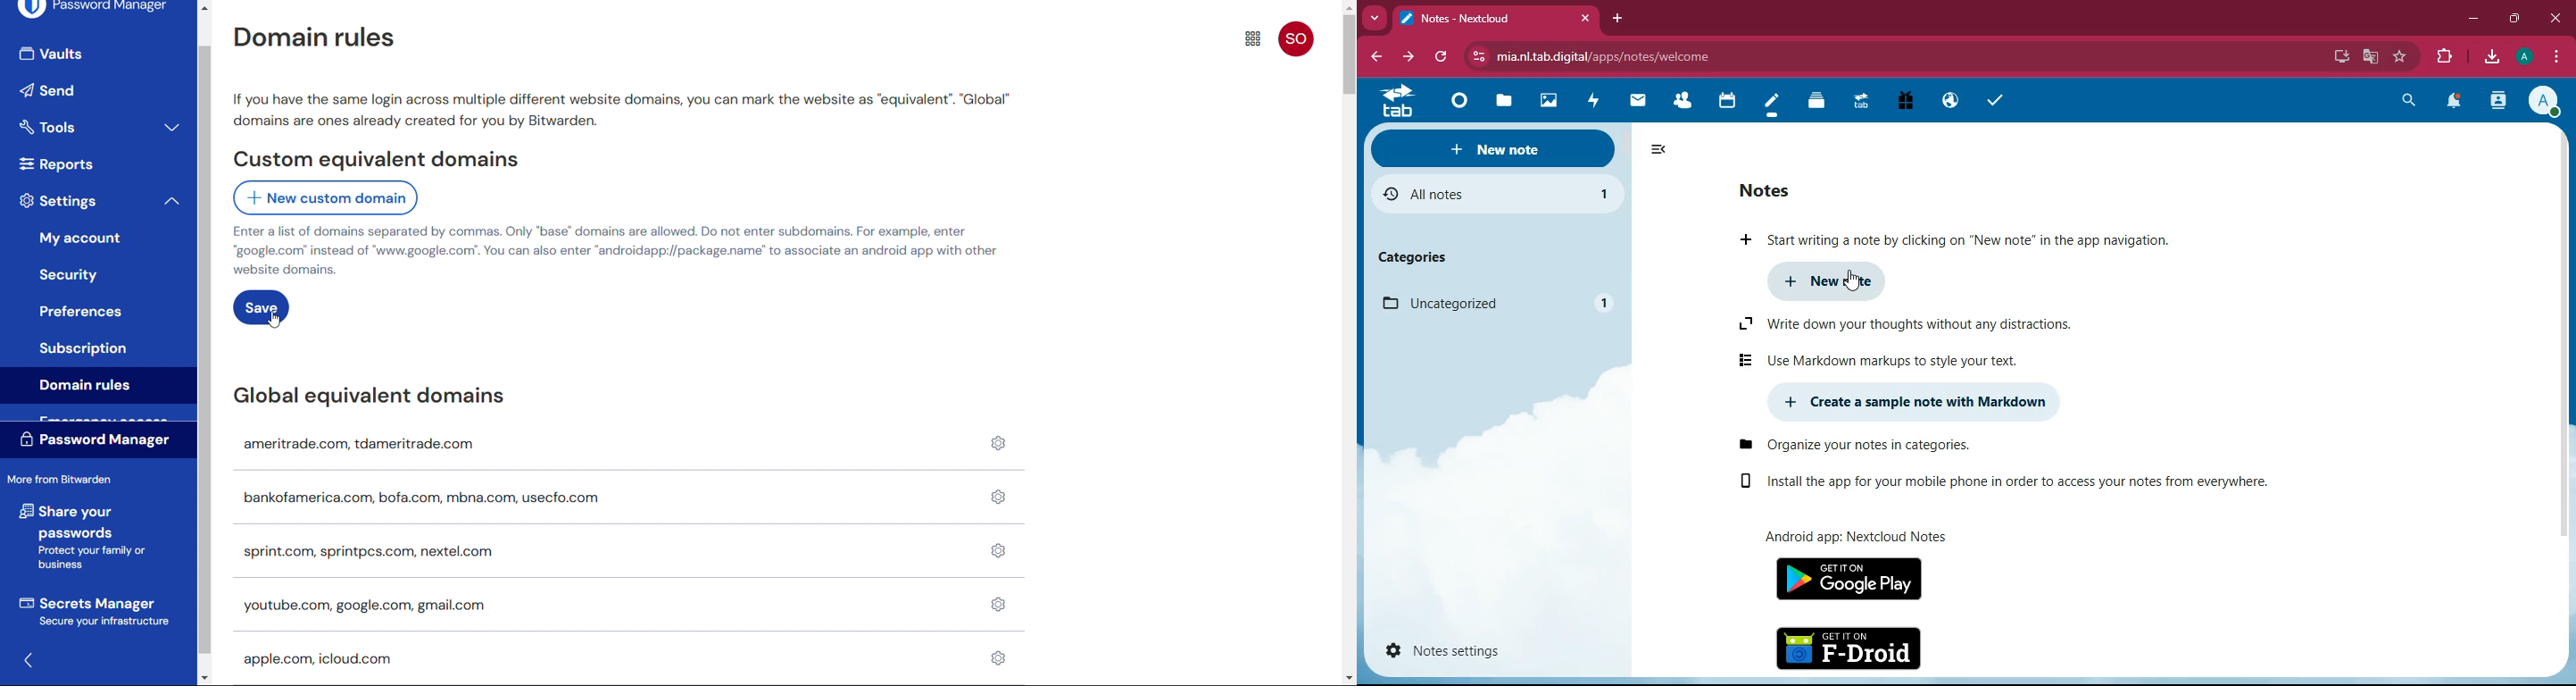 The width and height of the screenshot is (2576, 700). Describe the element at coordinates (2563, 337) in the screenshot. I see `scroll bar` at that location.